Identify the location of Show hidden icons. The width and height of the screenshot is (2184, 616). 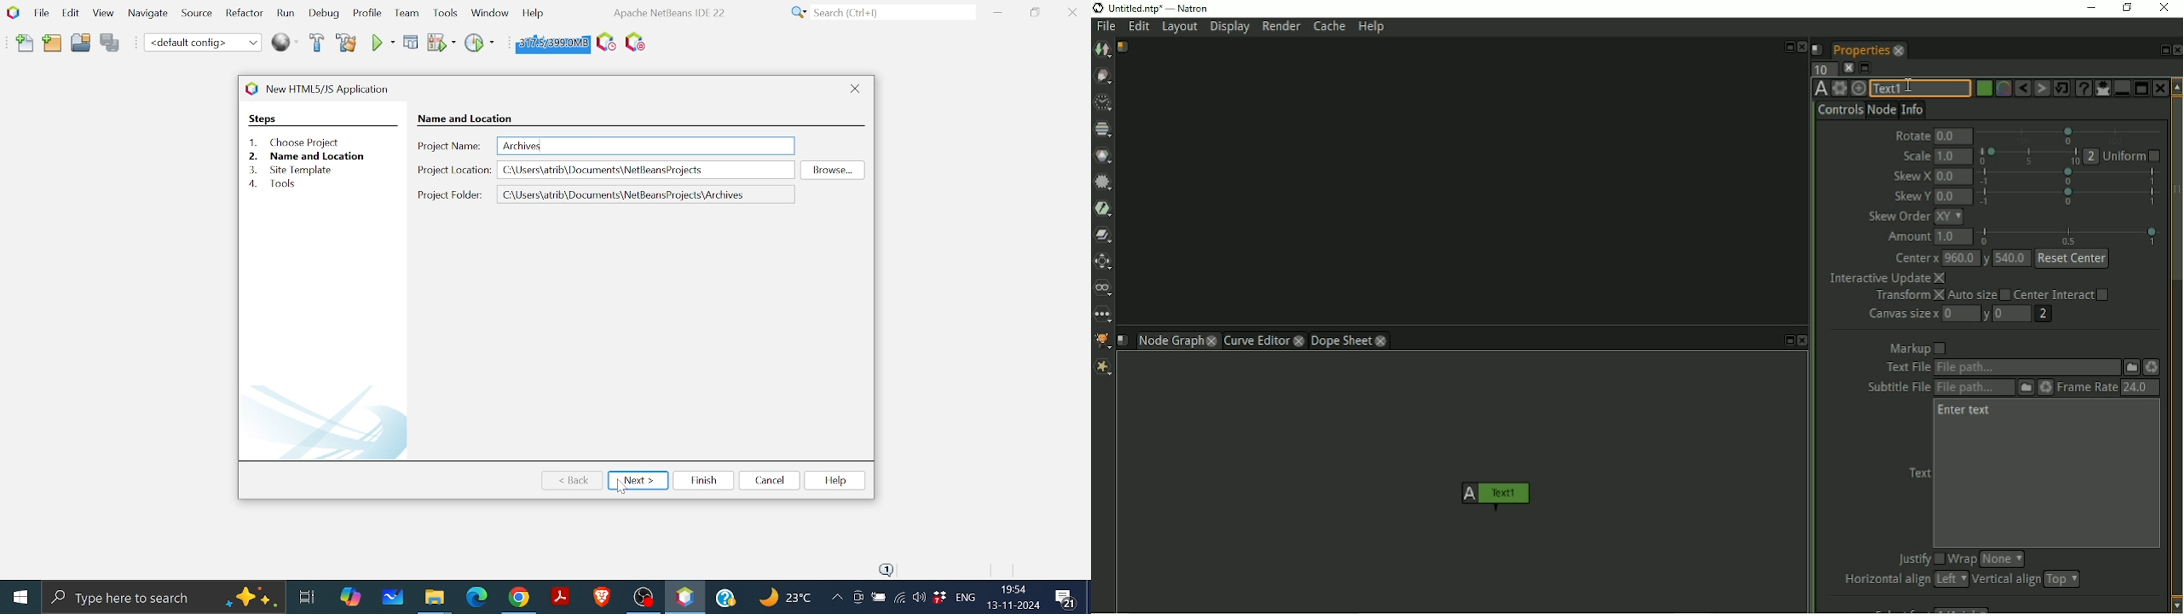
(837, 599).